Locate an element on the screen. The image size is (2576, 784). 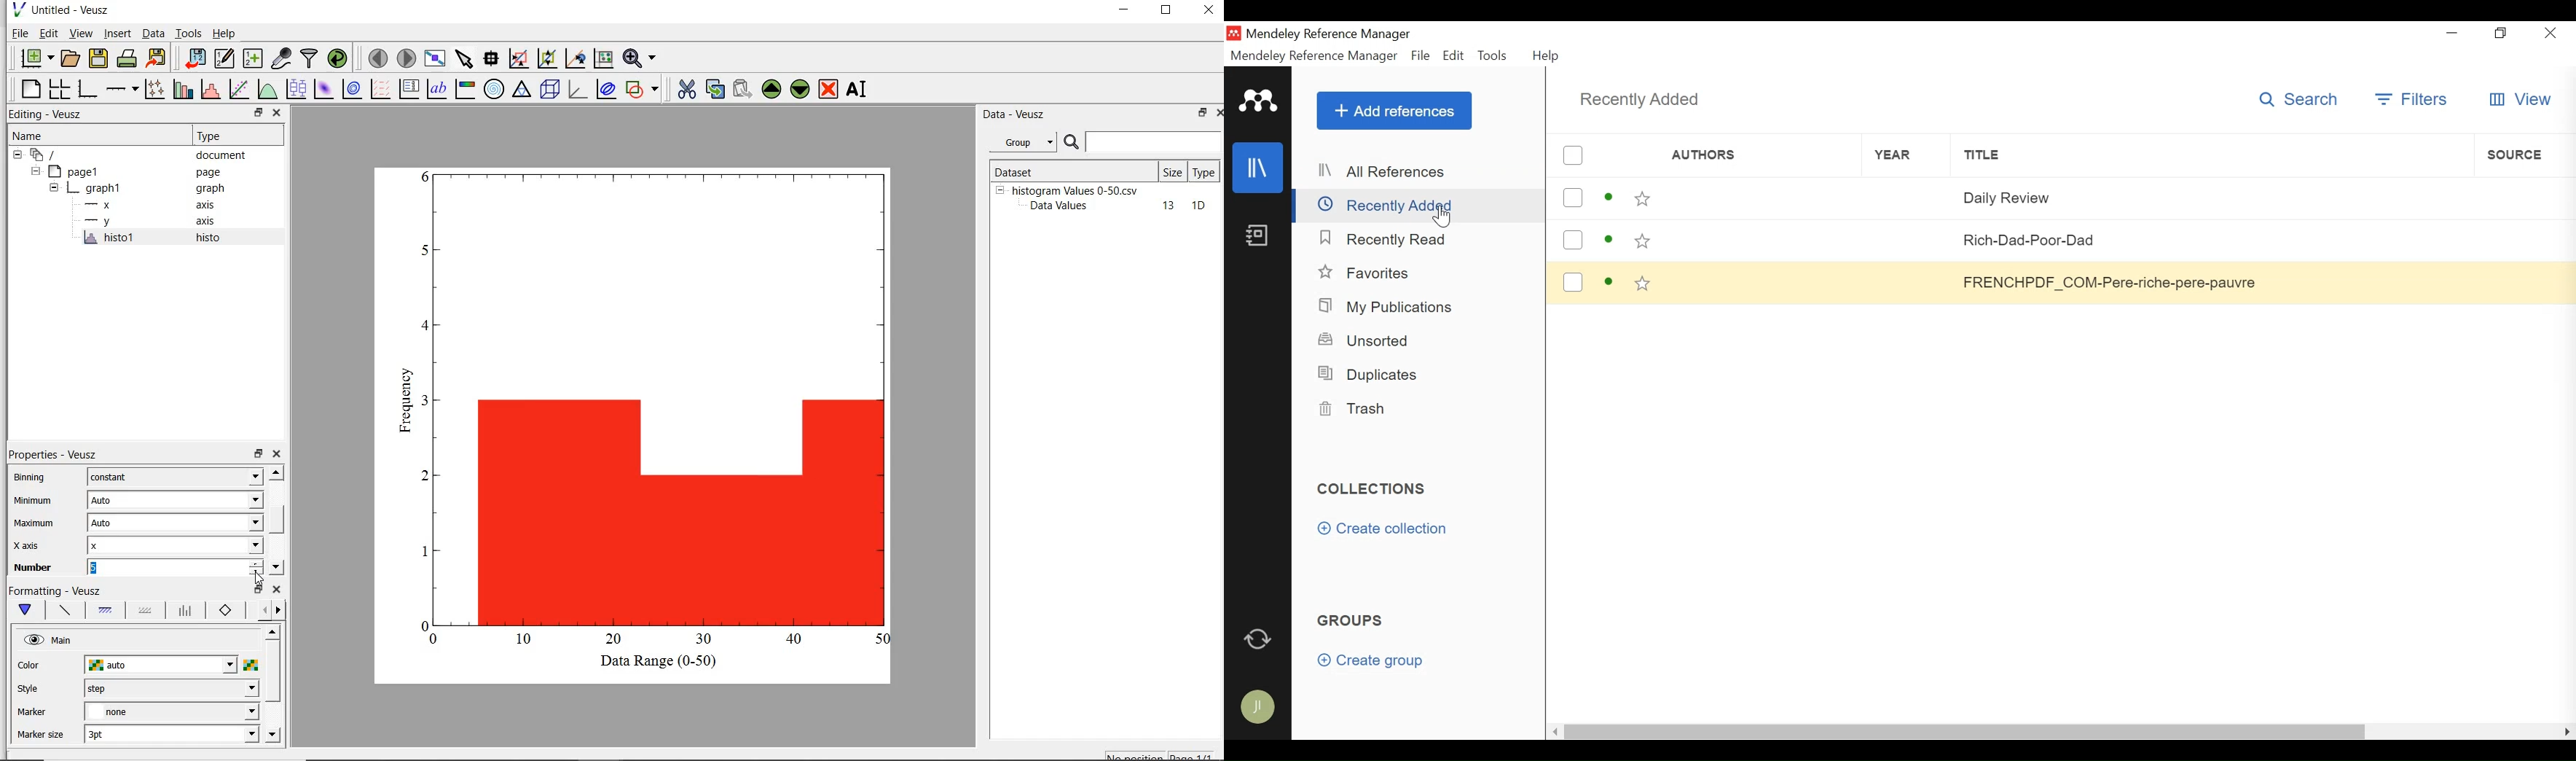
plot points with line and error bars is located at coordinates (155, 88).